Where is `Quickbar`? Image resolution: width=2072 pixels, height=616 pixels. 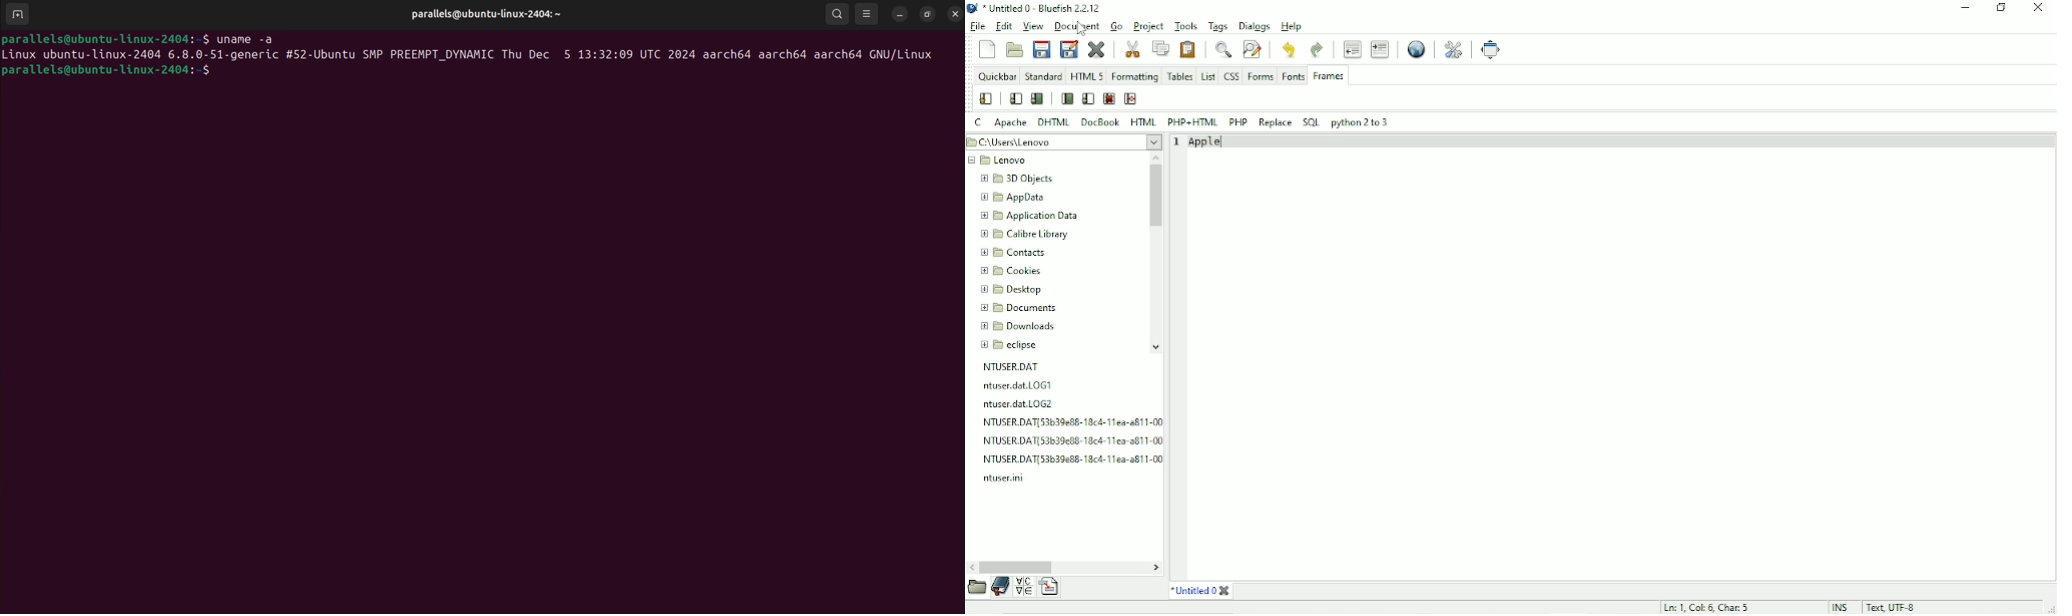 Quickbar is located at coordinates (997, 78).